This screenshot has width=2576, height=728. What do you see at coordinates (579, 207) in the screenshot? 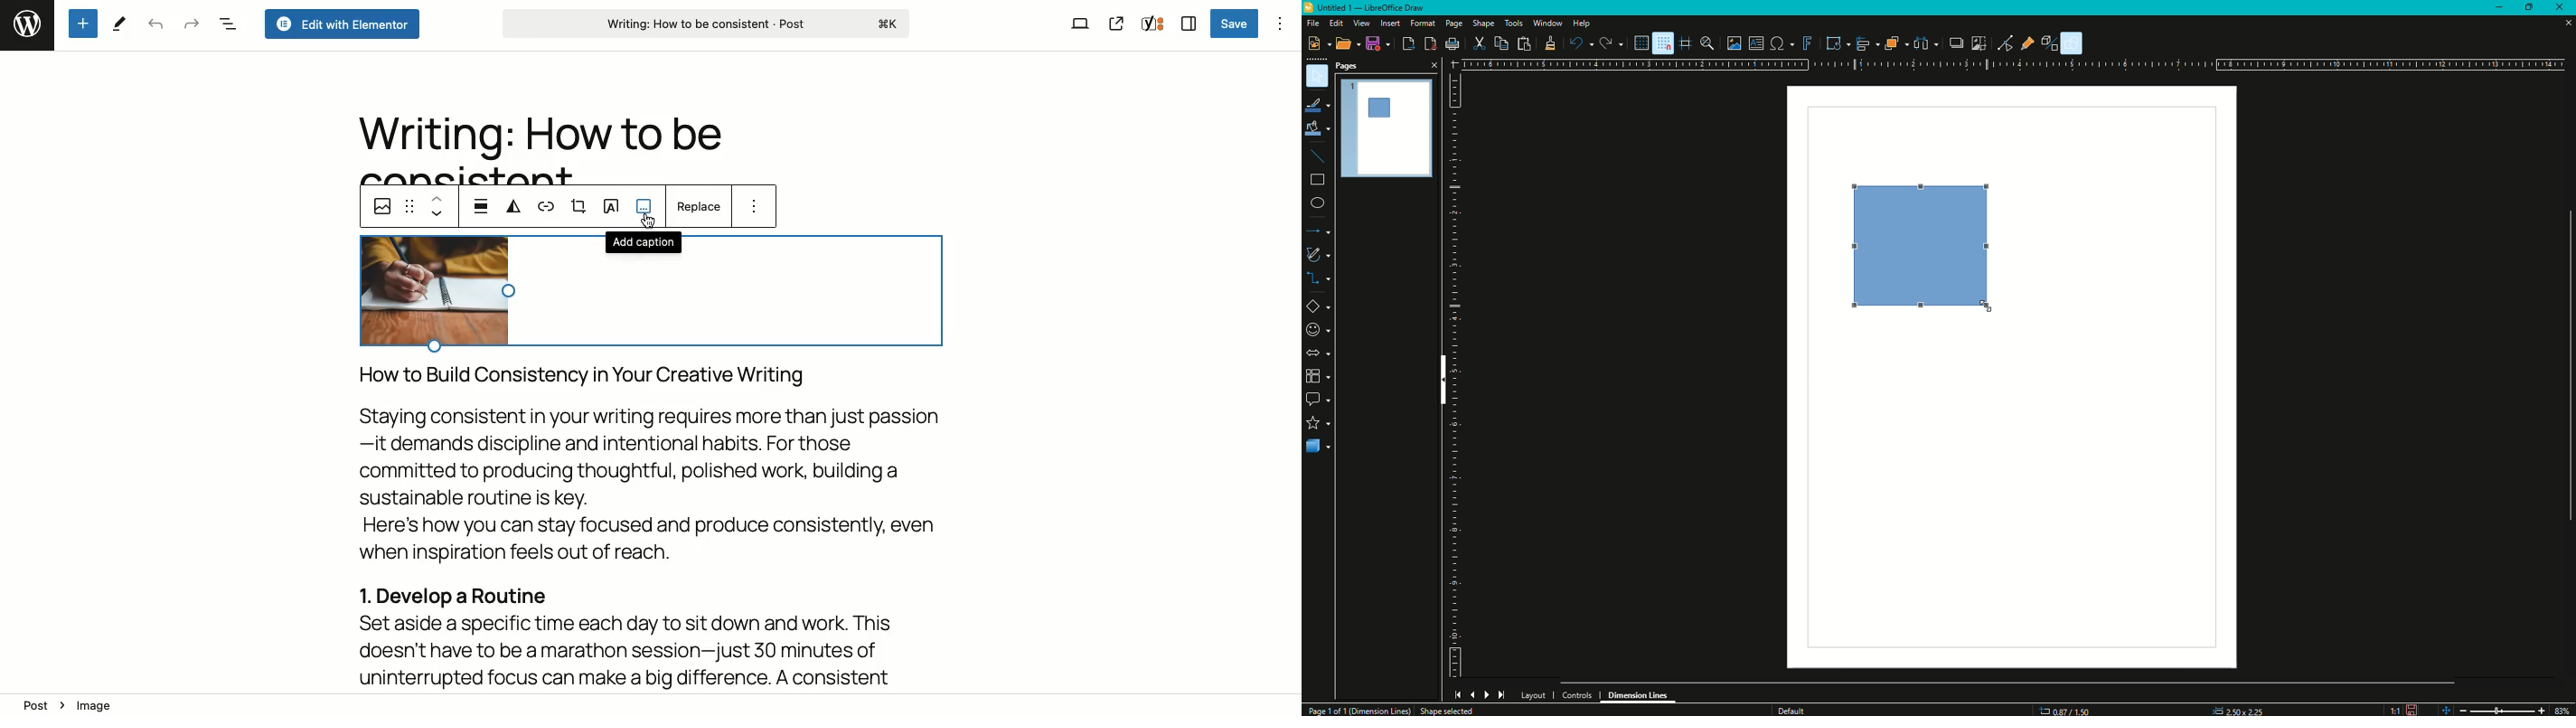
I see `Crop` at bounding box center [579, 207].